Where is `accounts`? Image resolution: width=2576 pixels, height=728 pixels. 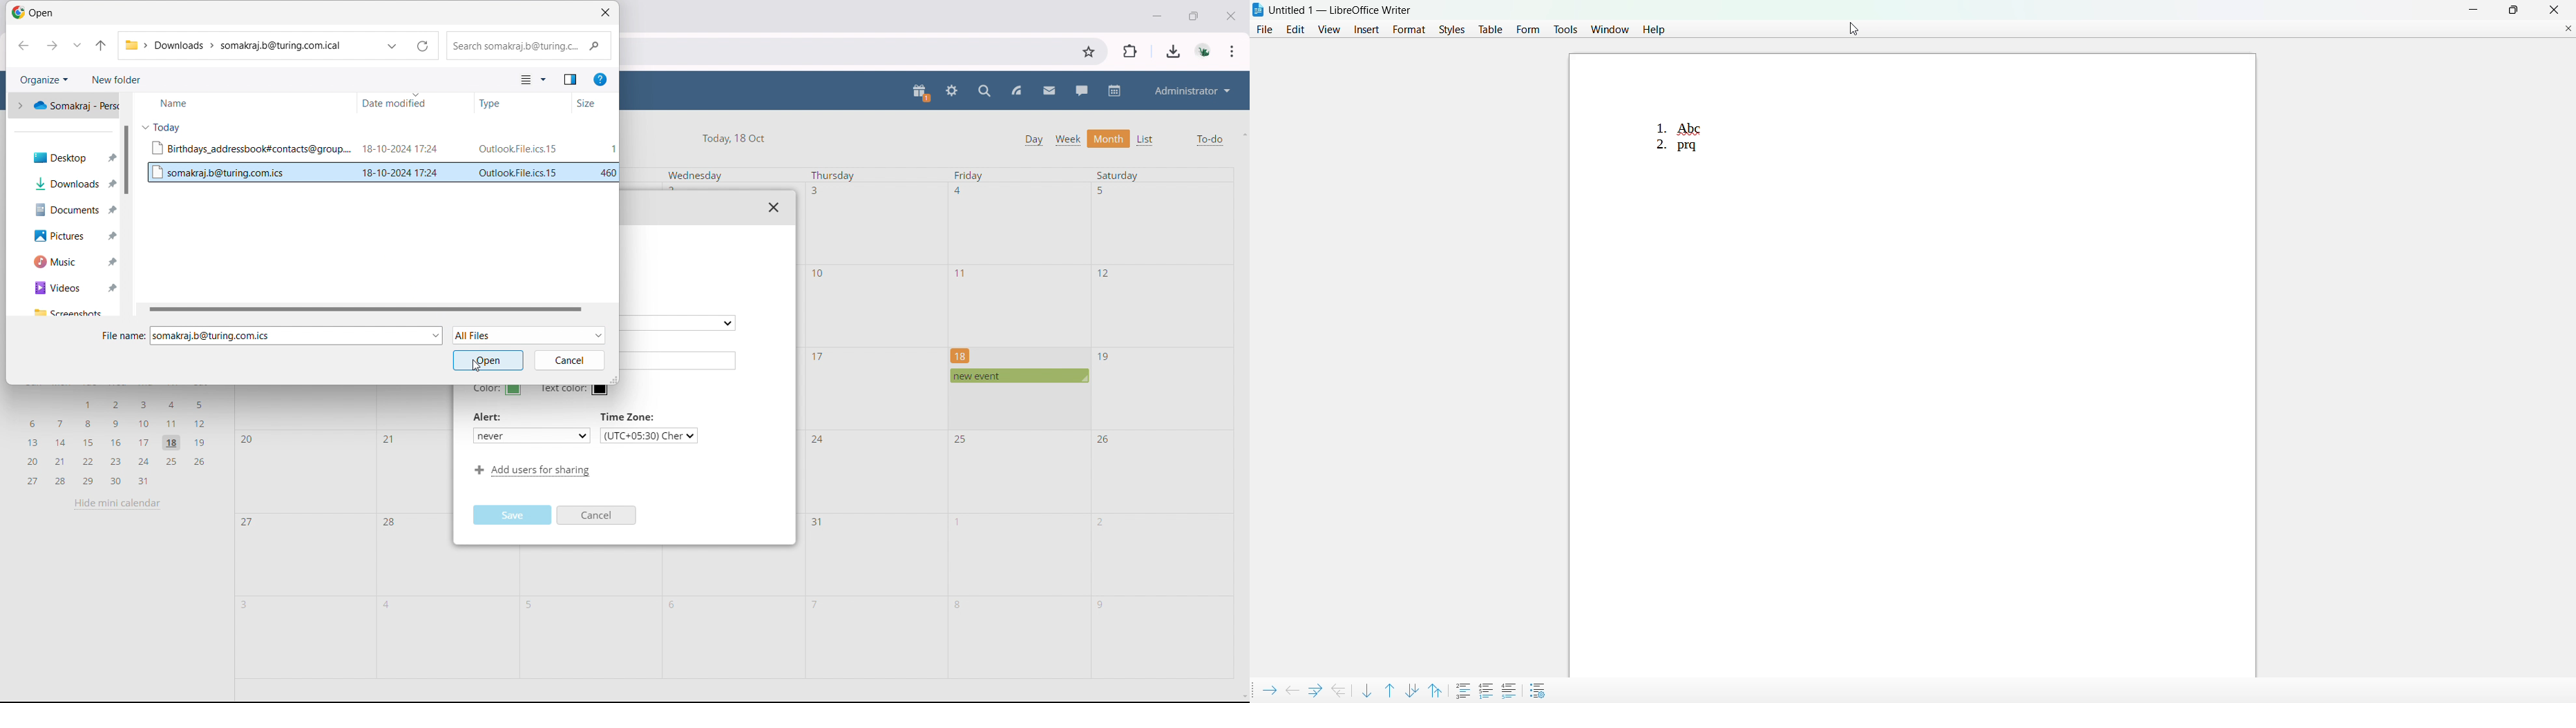 accounts is located at coordinates (1205, 51).